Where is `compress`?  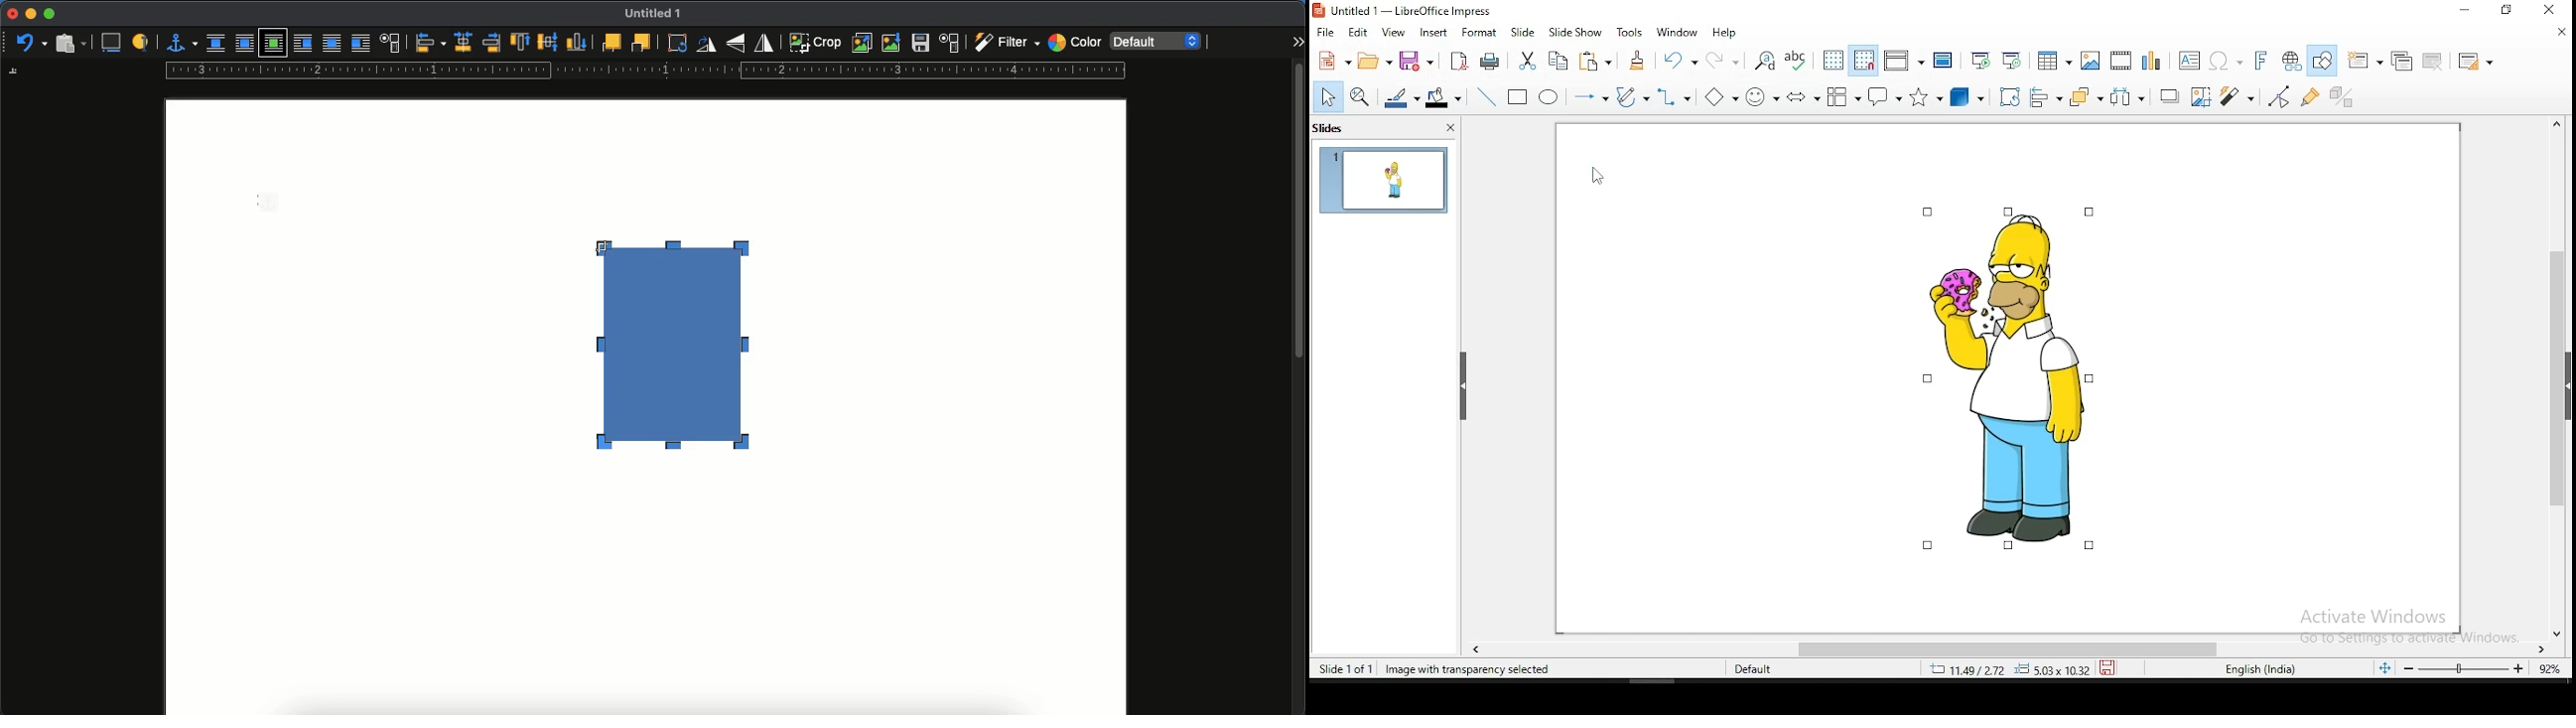
compress is located at coordinates (893, 43).